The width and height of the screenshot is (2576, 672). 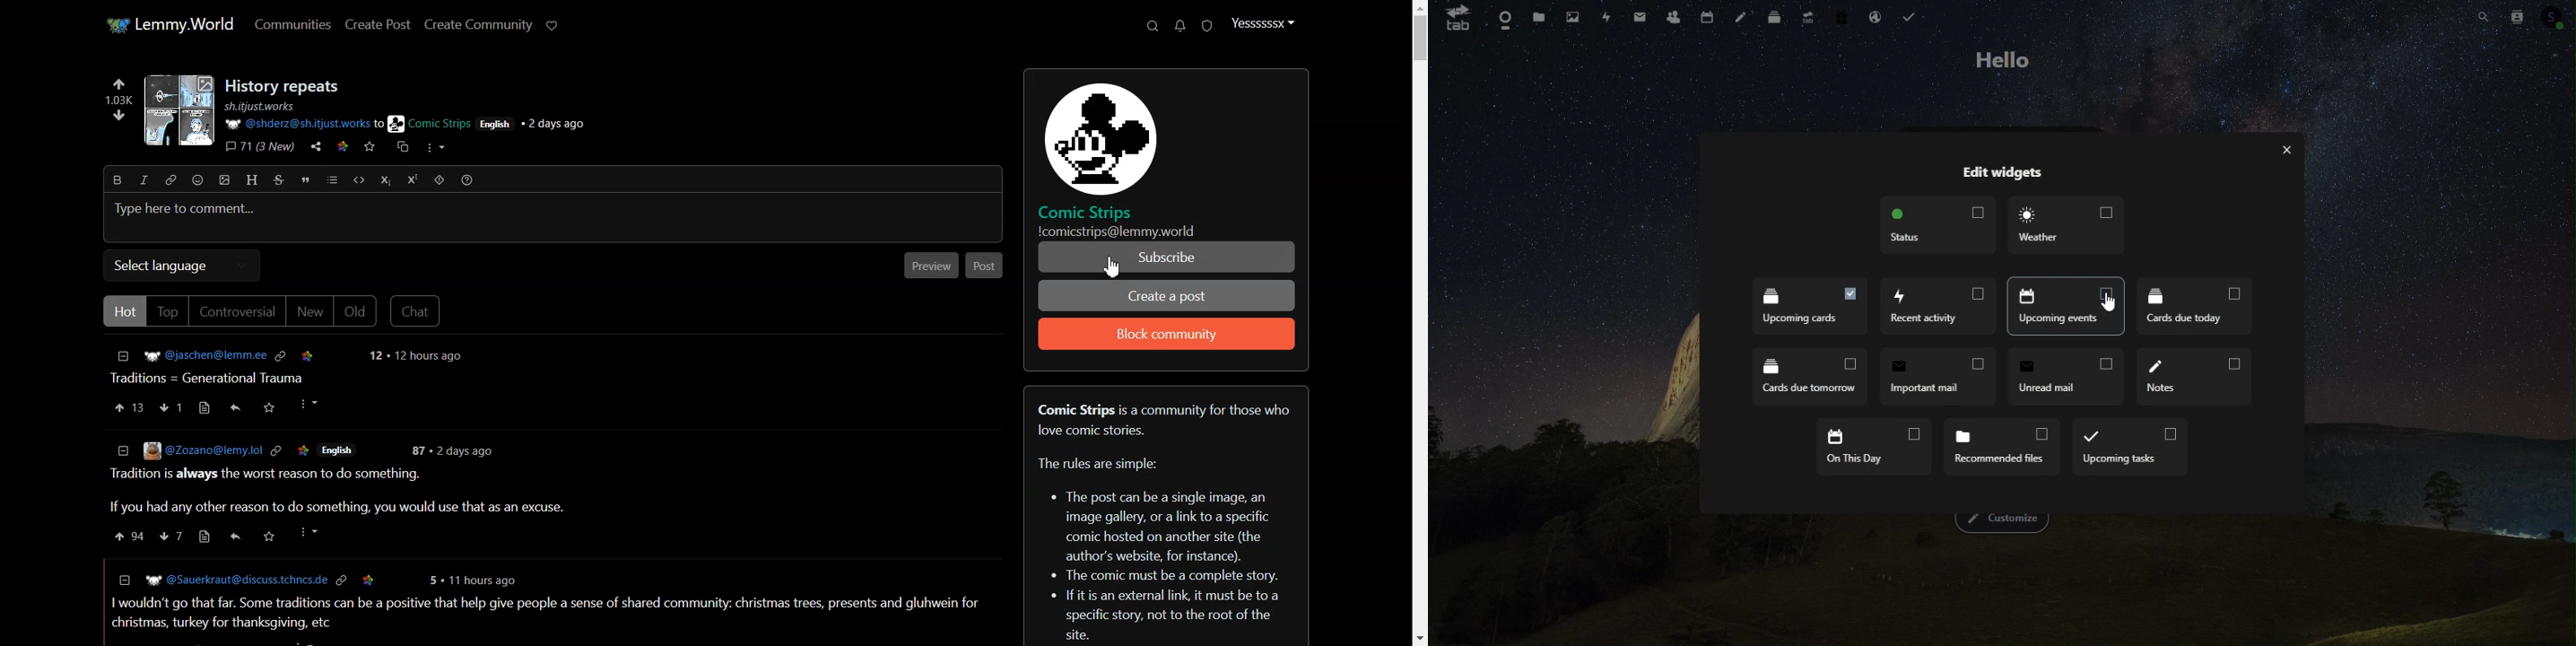 What do you see at coordinates (342, 579) in the screenshot?
I see `Link` at bounding box center [342, 579].